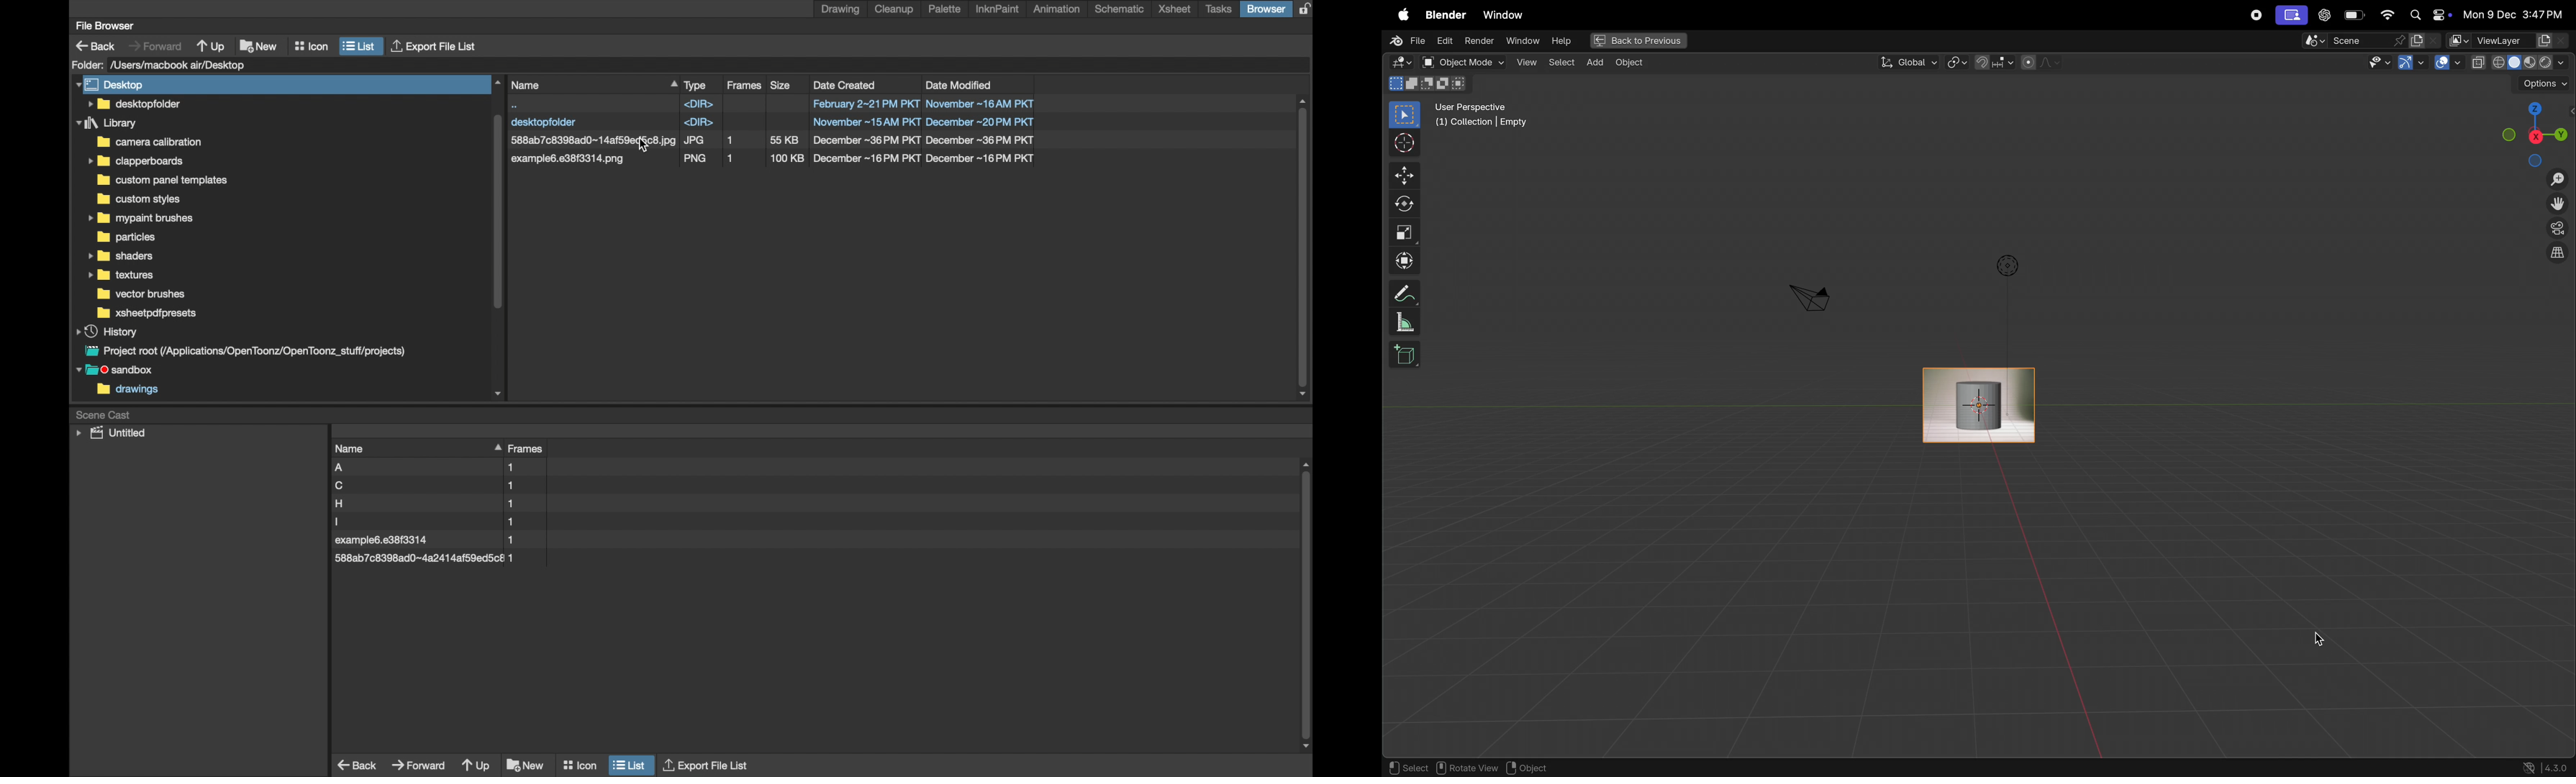 The height and width of the screenshot is (784, 2576). I want to click on user perspective, so click(1488, 117).